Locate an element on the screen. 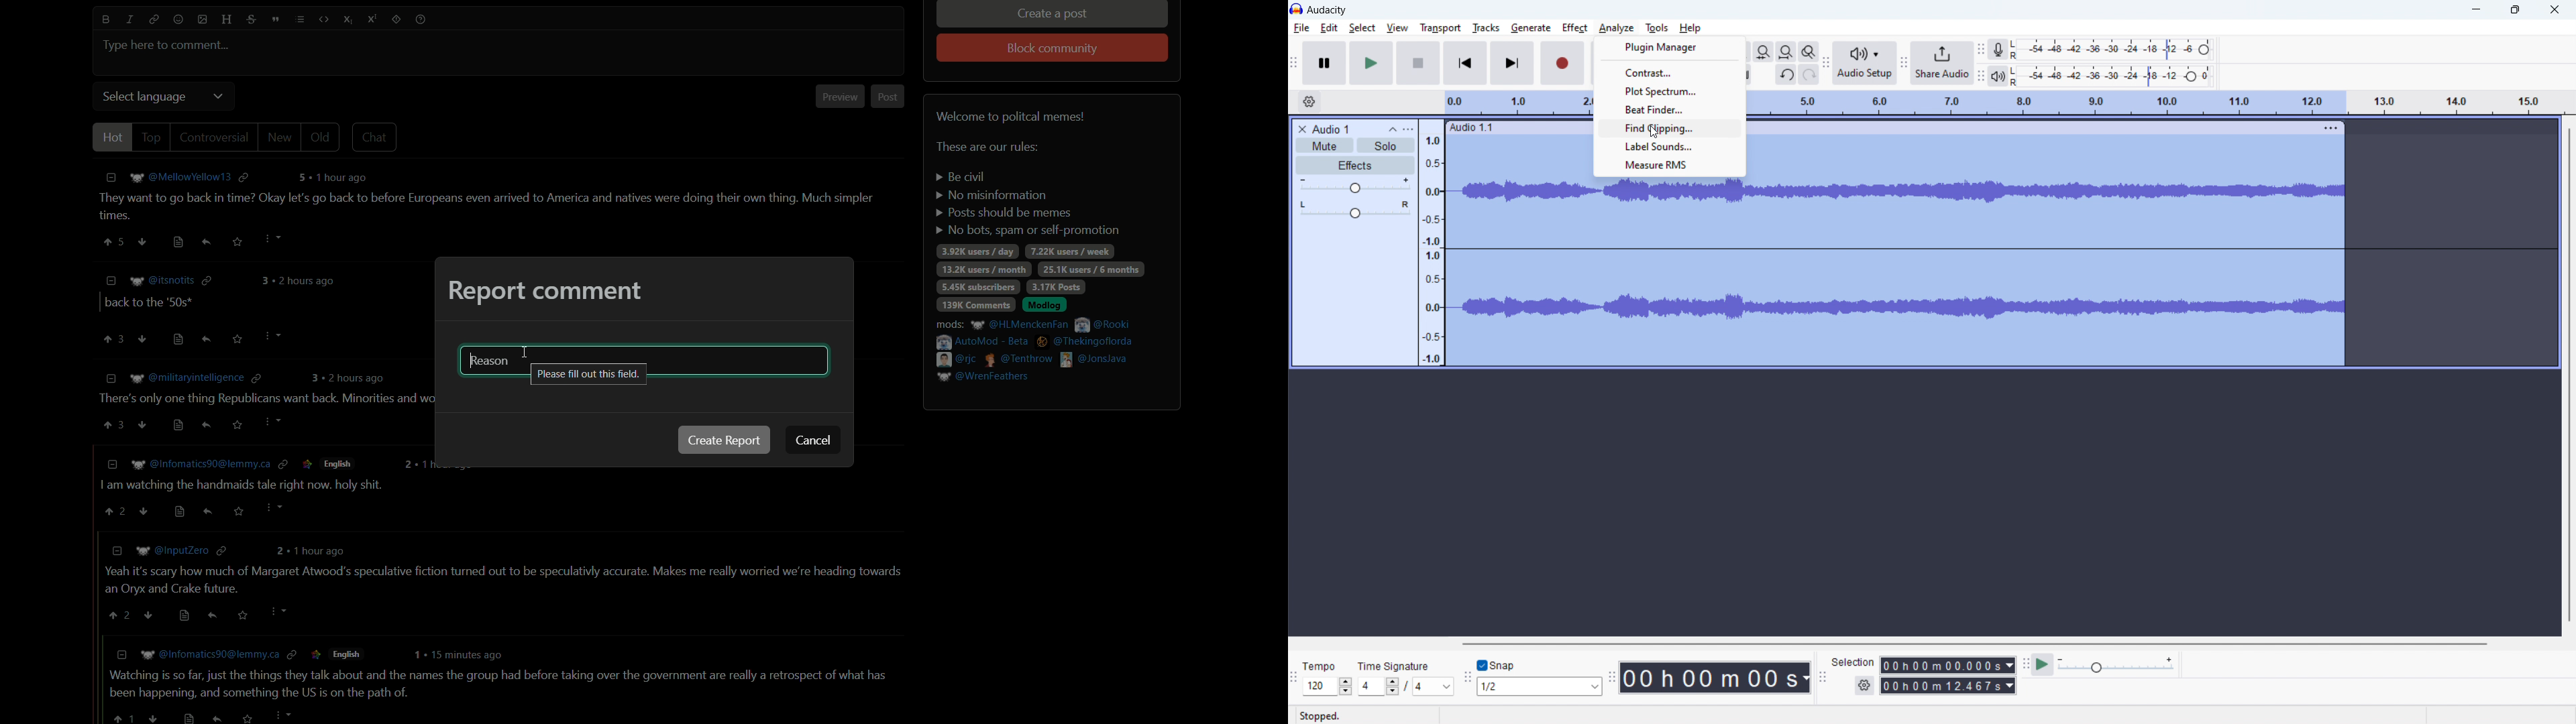 The width and height of the screenshot is (2576, 728). Track selected is located at coordinates (1519, 158).